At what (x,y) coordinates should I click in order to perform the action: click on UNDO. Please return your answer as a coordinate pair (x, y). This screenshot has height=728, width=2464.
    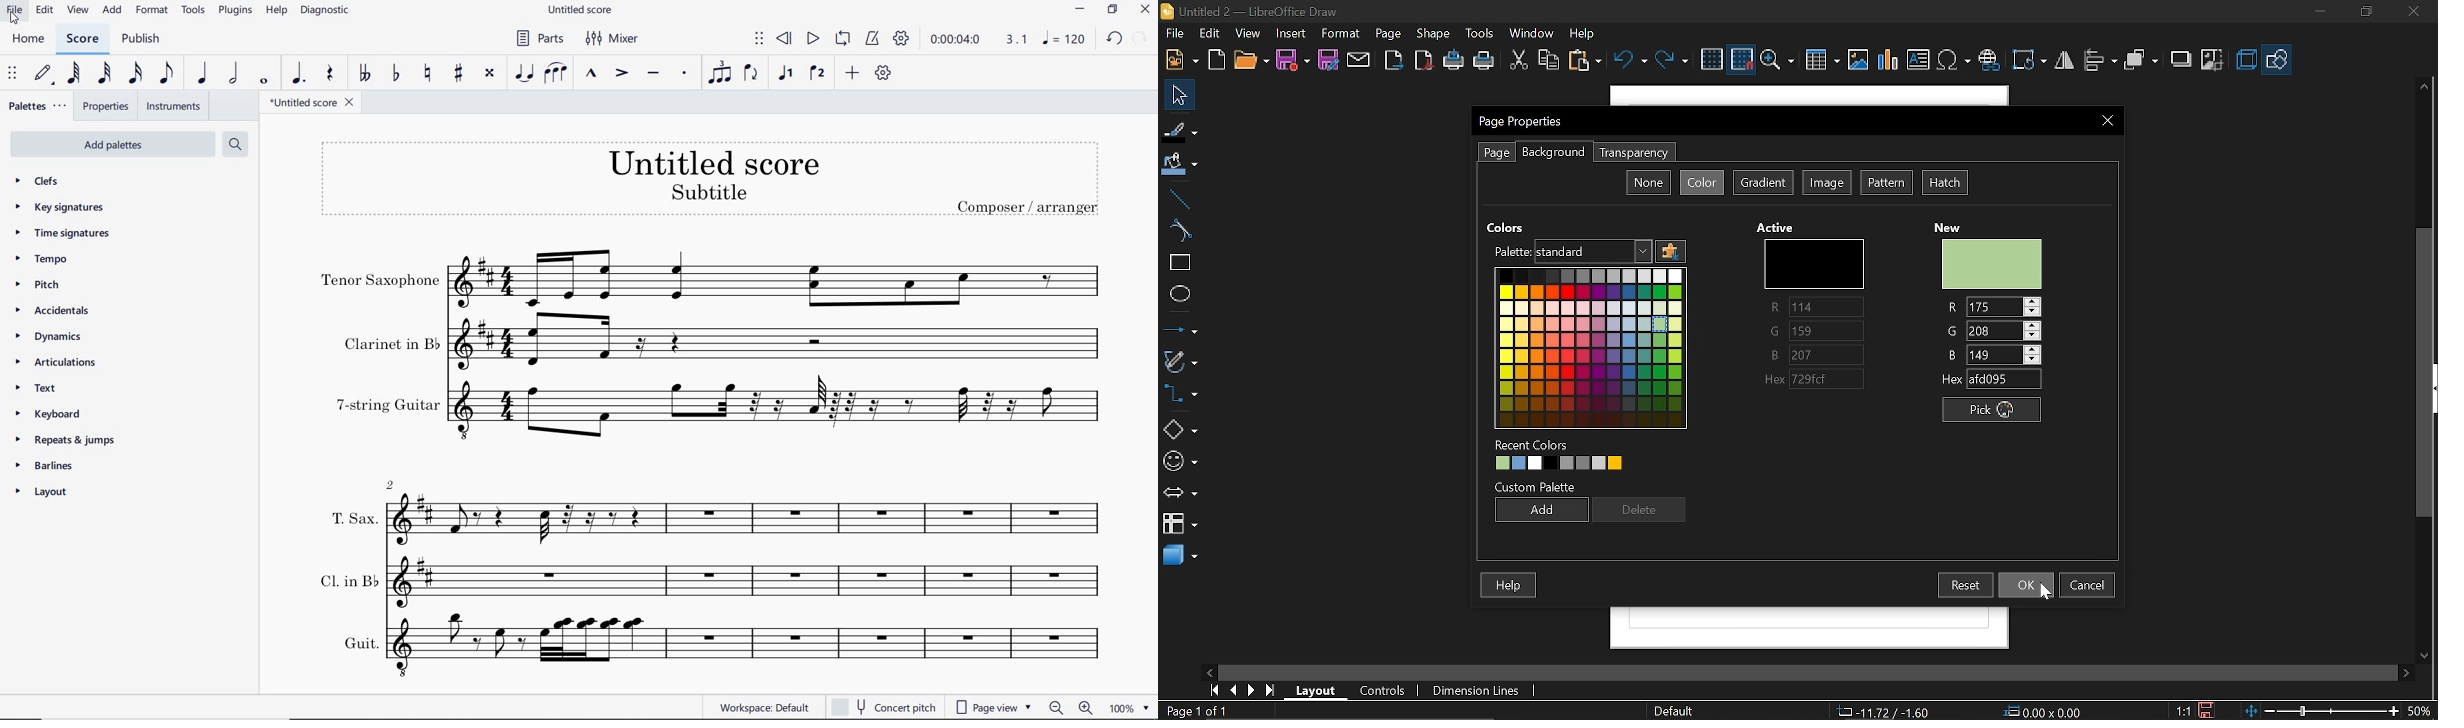
    Looking at the image, I should click on (1115, 39).